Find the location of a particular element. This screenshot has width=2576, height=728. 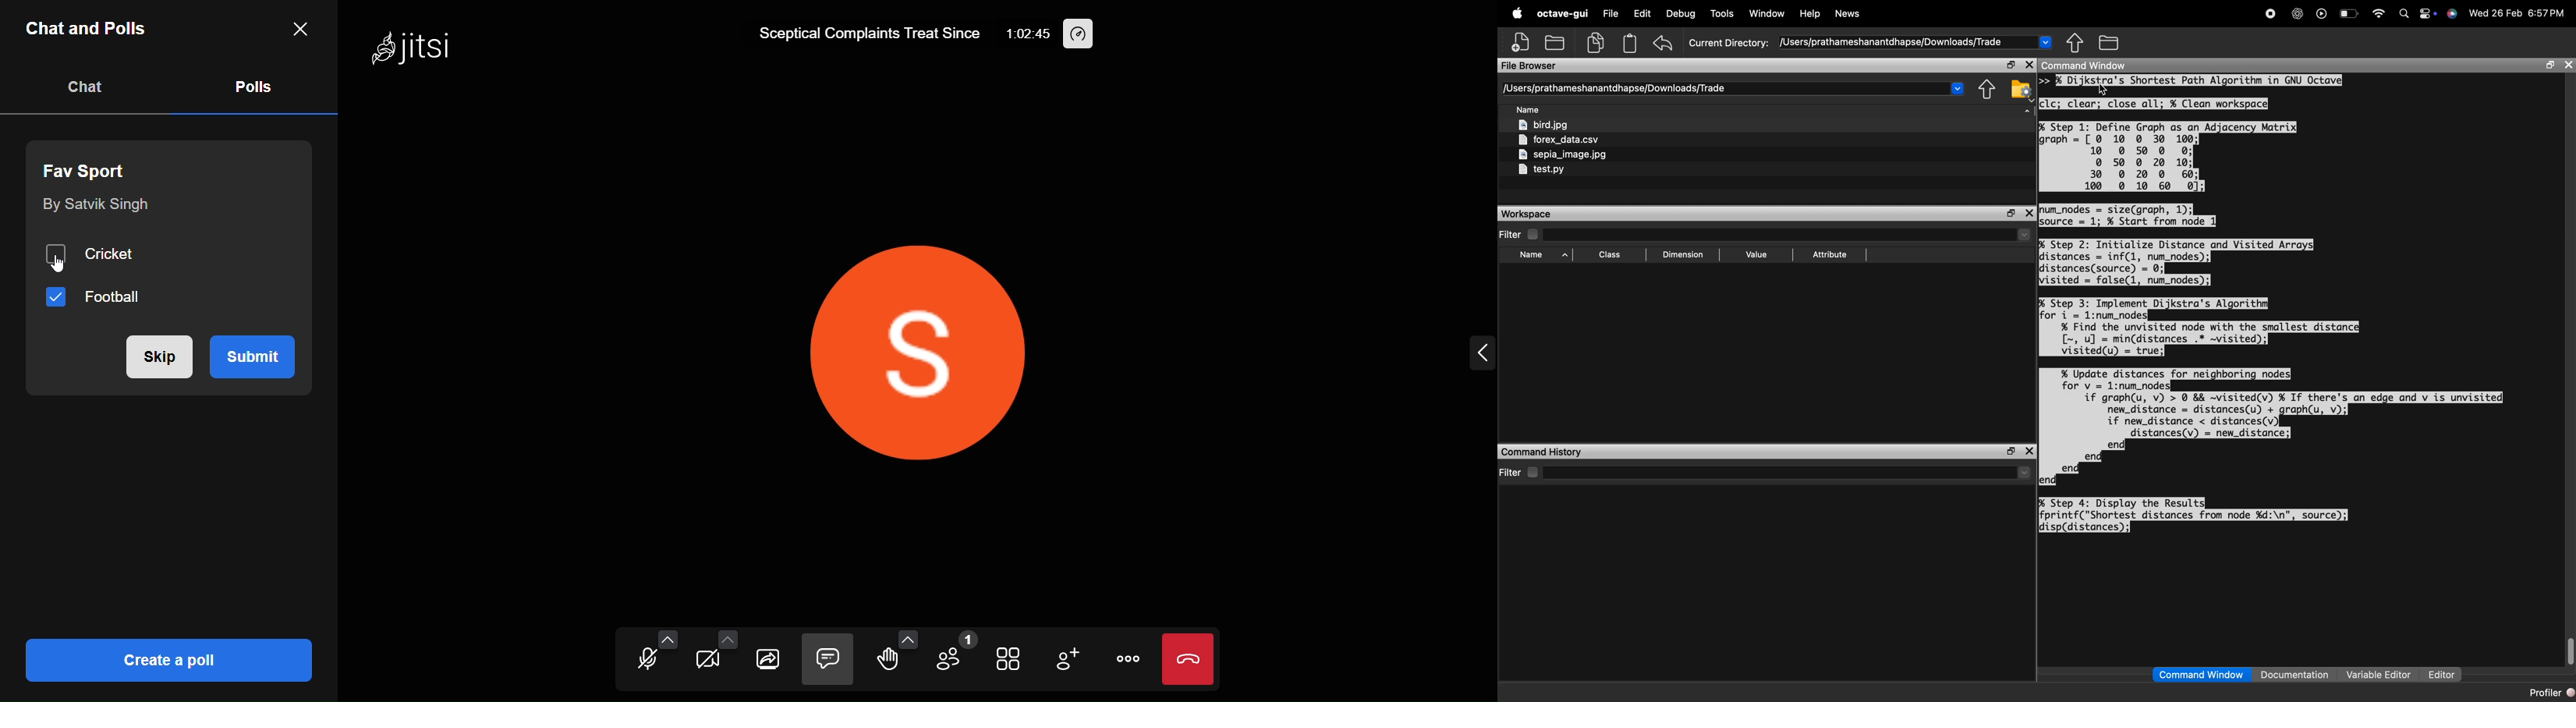

maximize is located at coordinates (2011, 451).